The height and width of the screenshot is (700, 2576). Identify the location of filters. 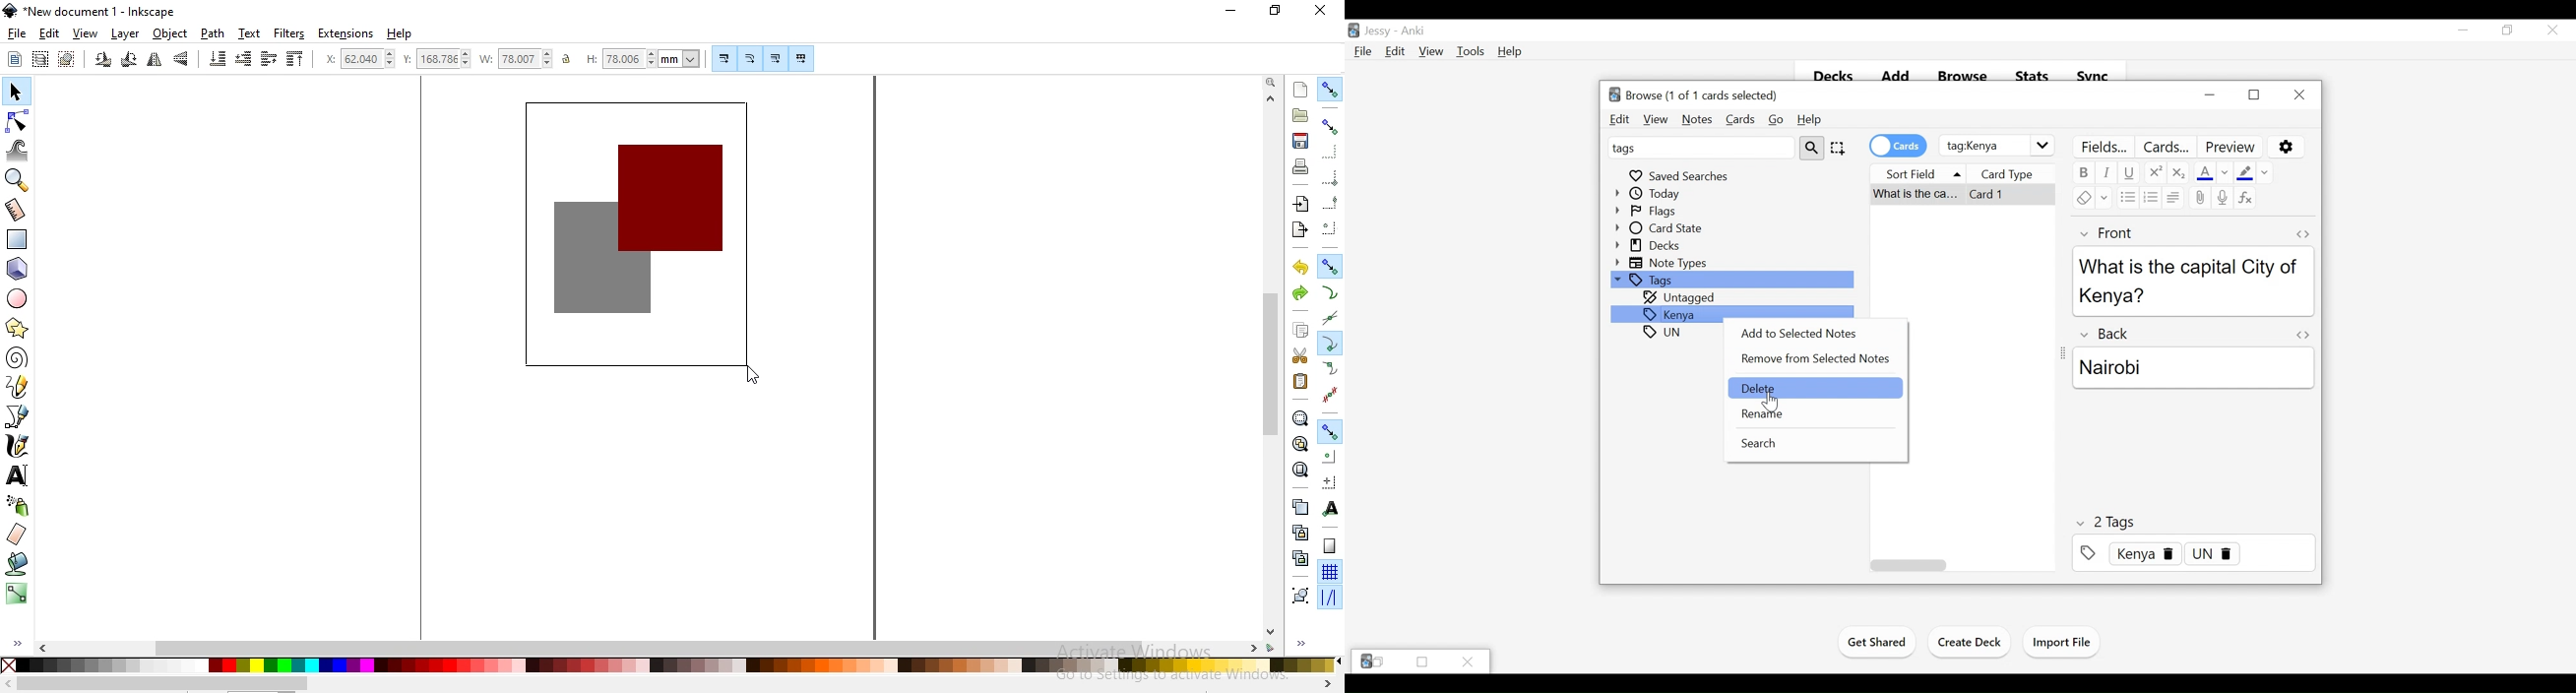
(288, 34).